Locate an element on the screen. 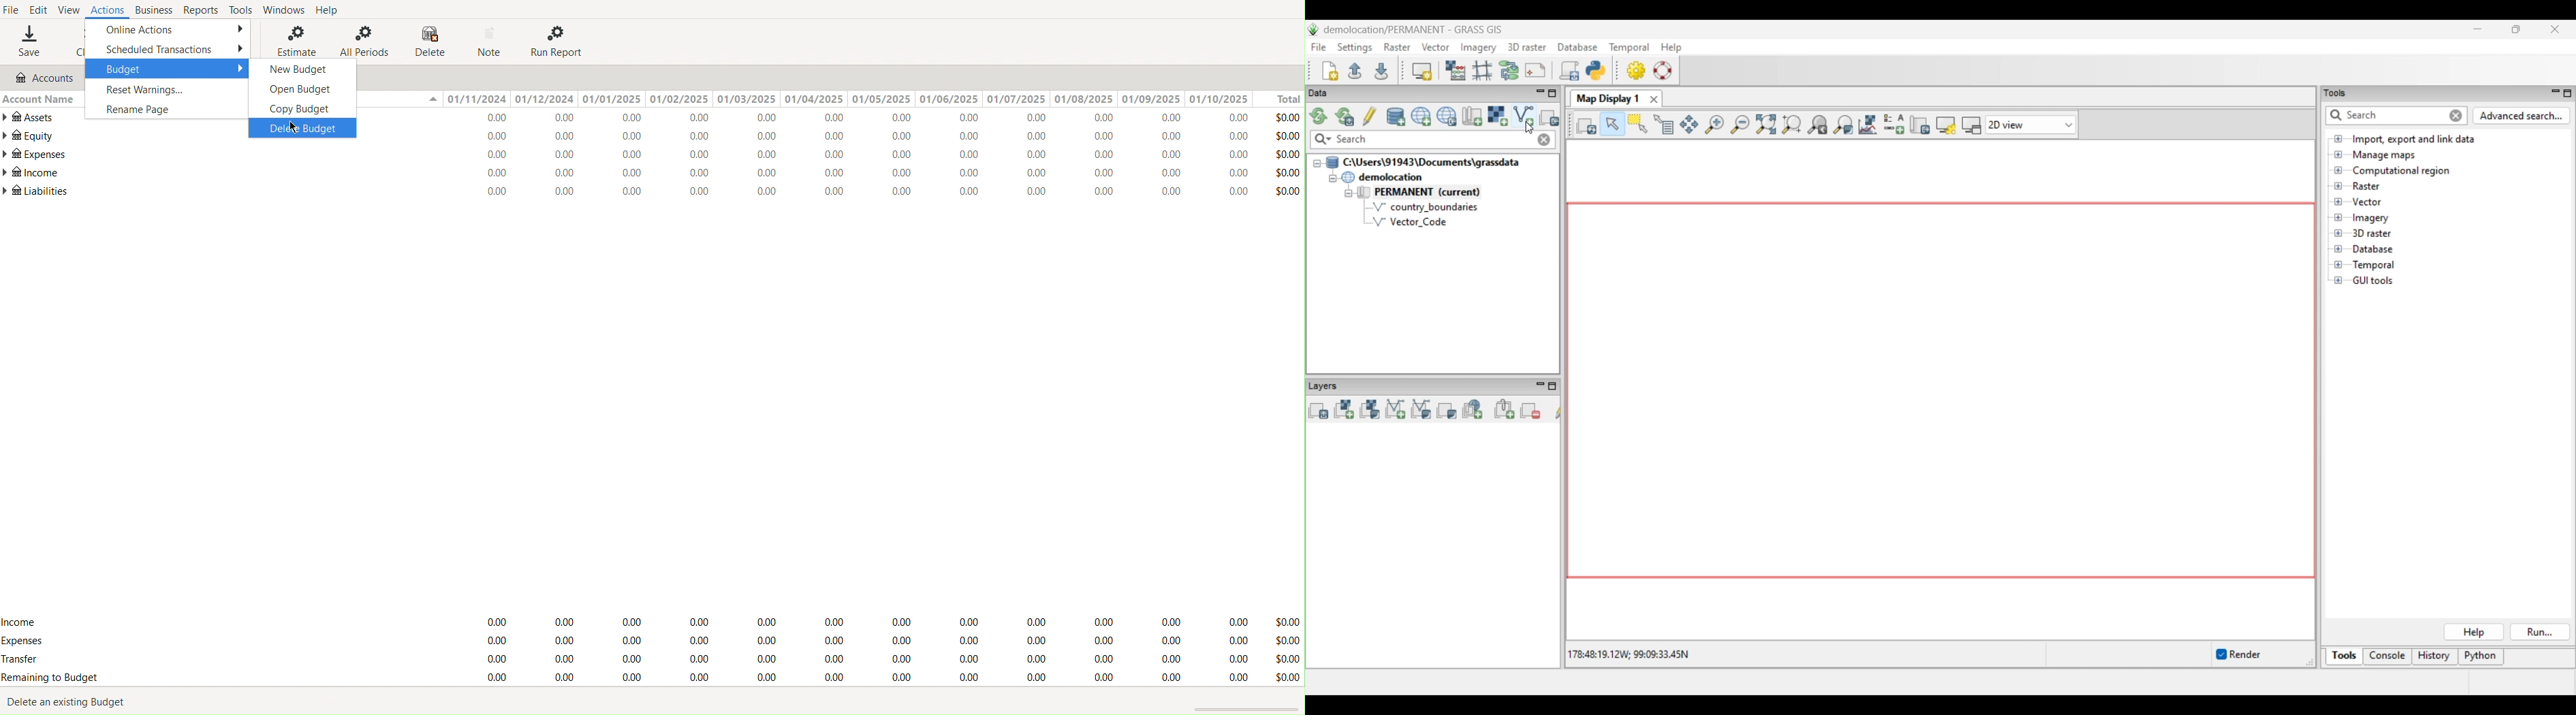  Transfers is located at coordinates (868, 657).